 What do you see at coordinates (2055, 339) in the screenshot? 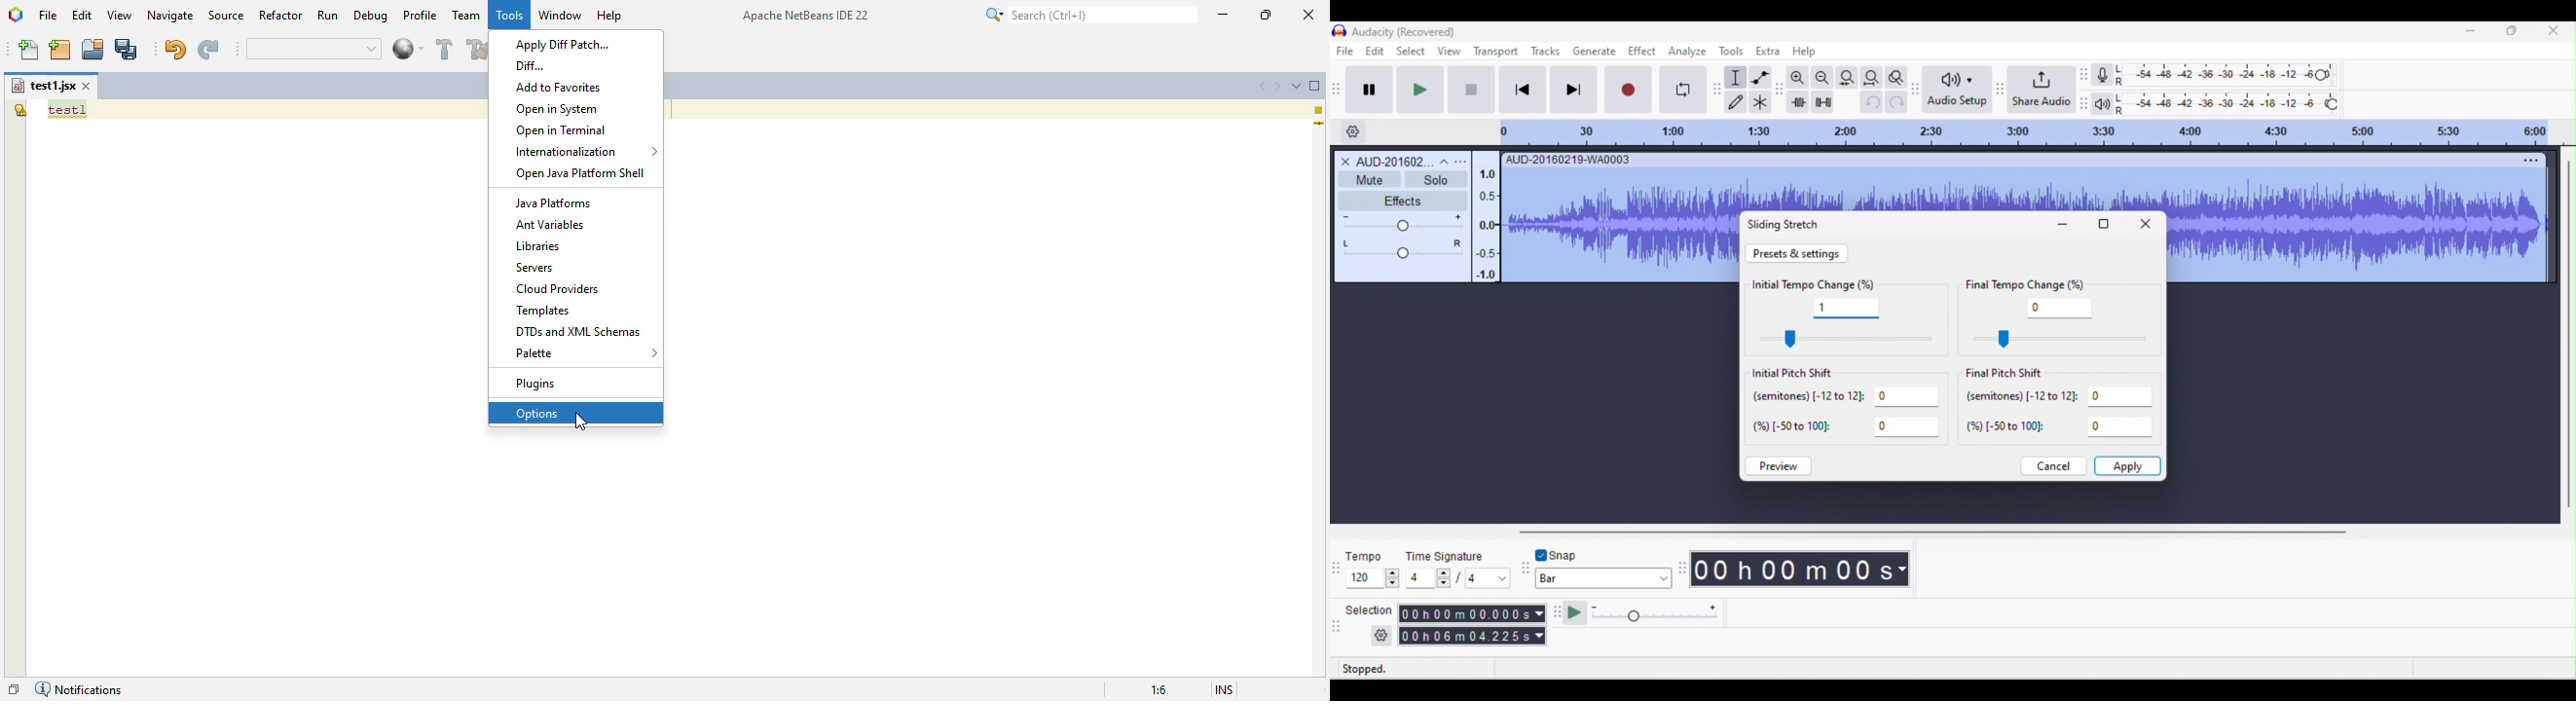
I see `control final tempo change` at bounding box center [2055, 339].